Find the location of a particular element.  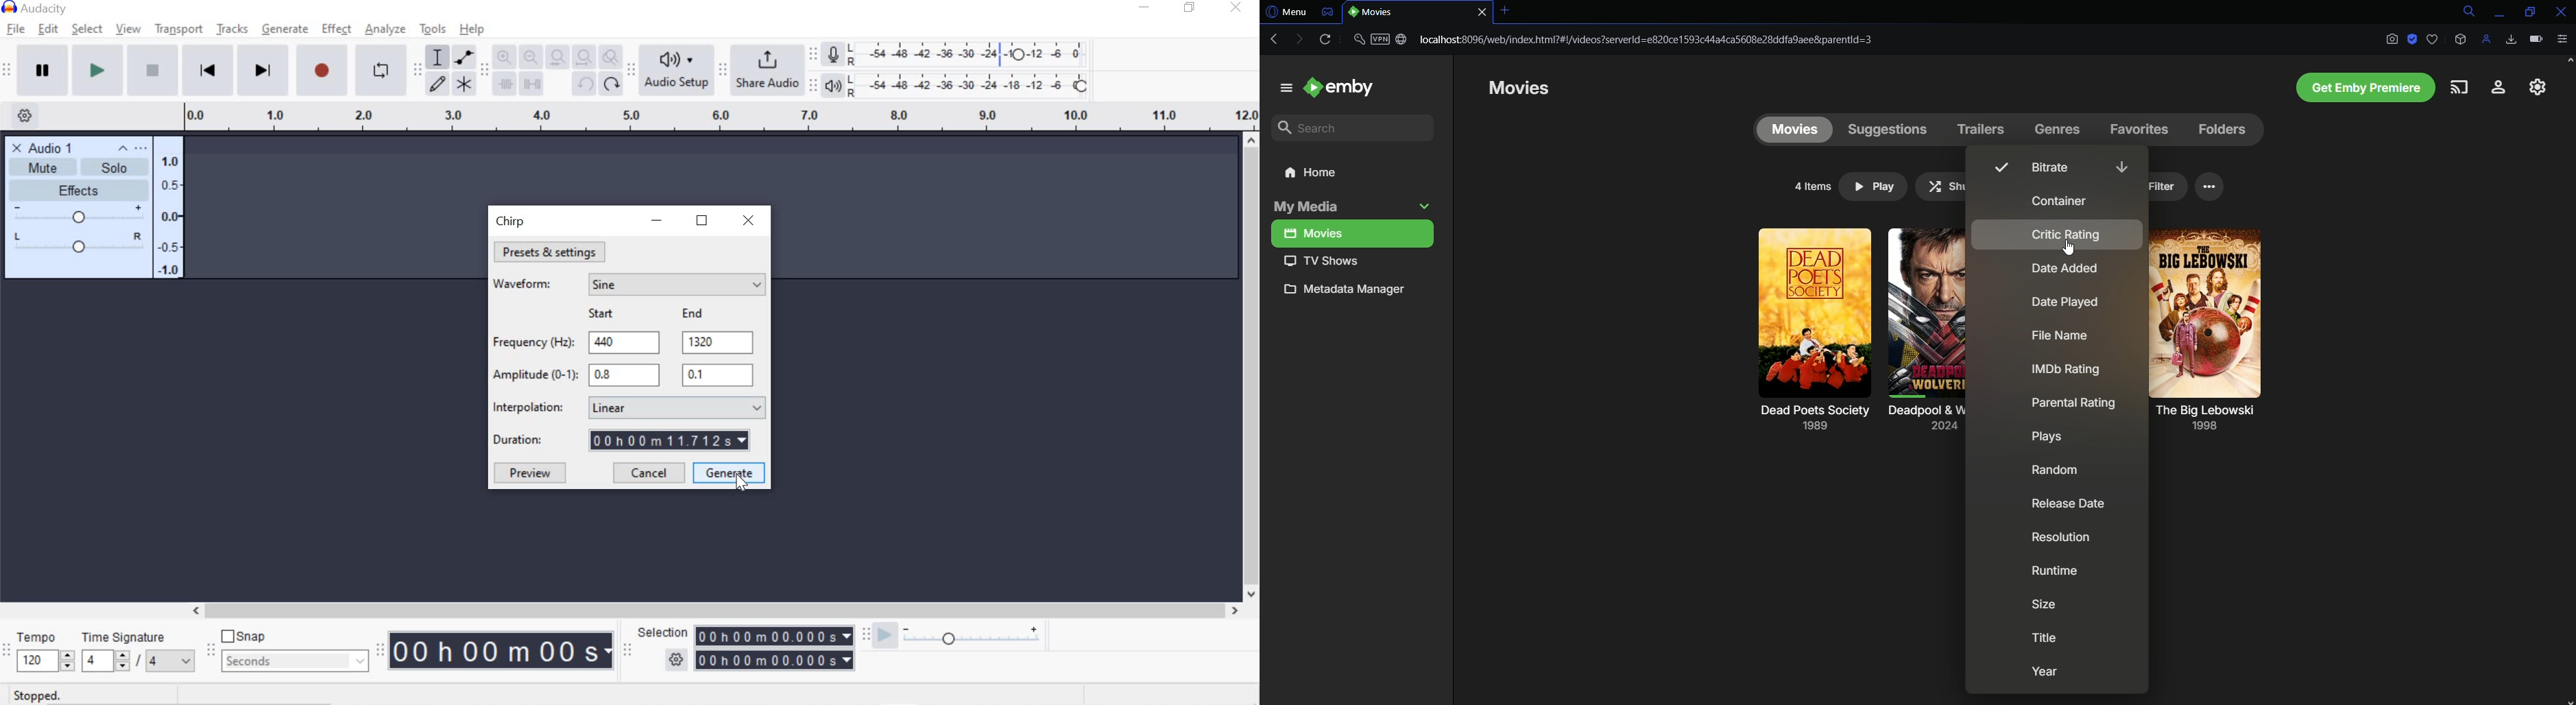

Share audio toolbar is located at coordinates (721, 70).